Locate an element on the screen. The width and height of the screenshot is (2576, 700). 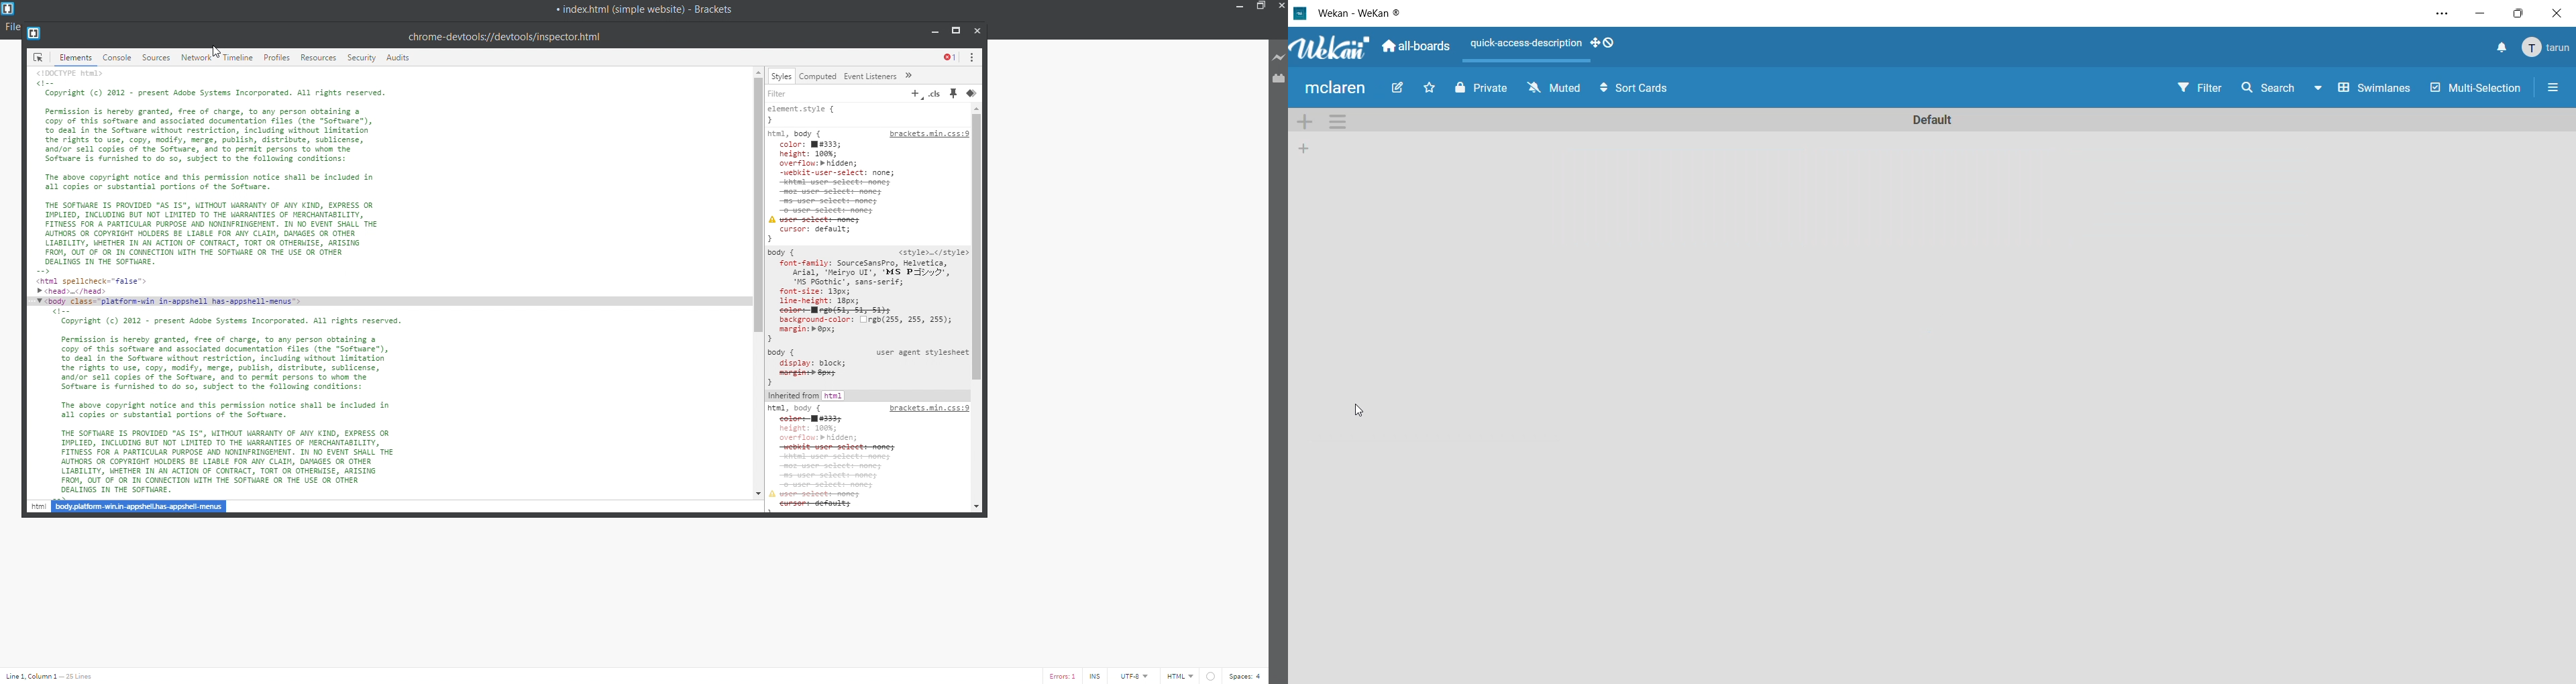
minimize is located at coordinates (933, 32).